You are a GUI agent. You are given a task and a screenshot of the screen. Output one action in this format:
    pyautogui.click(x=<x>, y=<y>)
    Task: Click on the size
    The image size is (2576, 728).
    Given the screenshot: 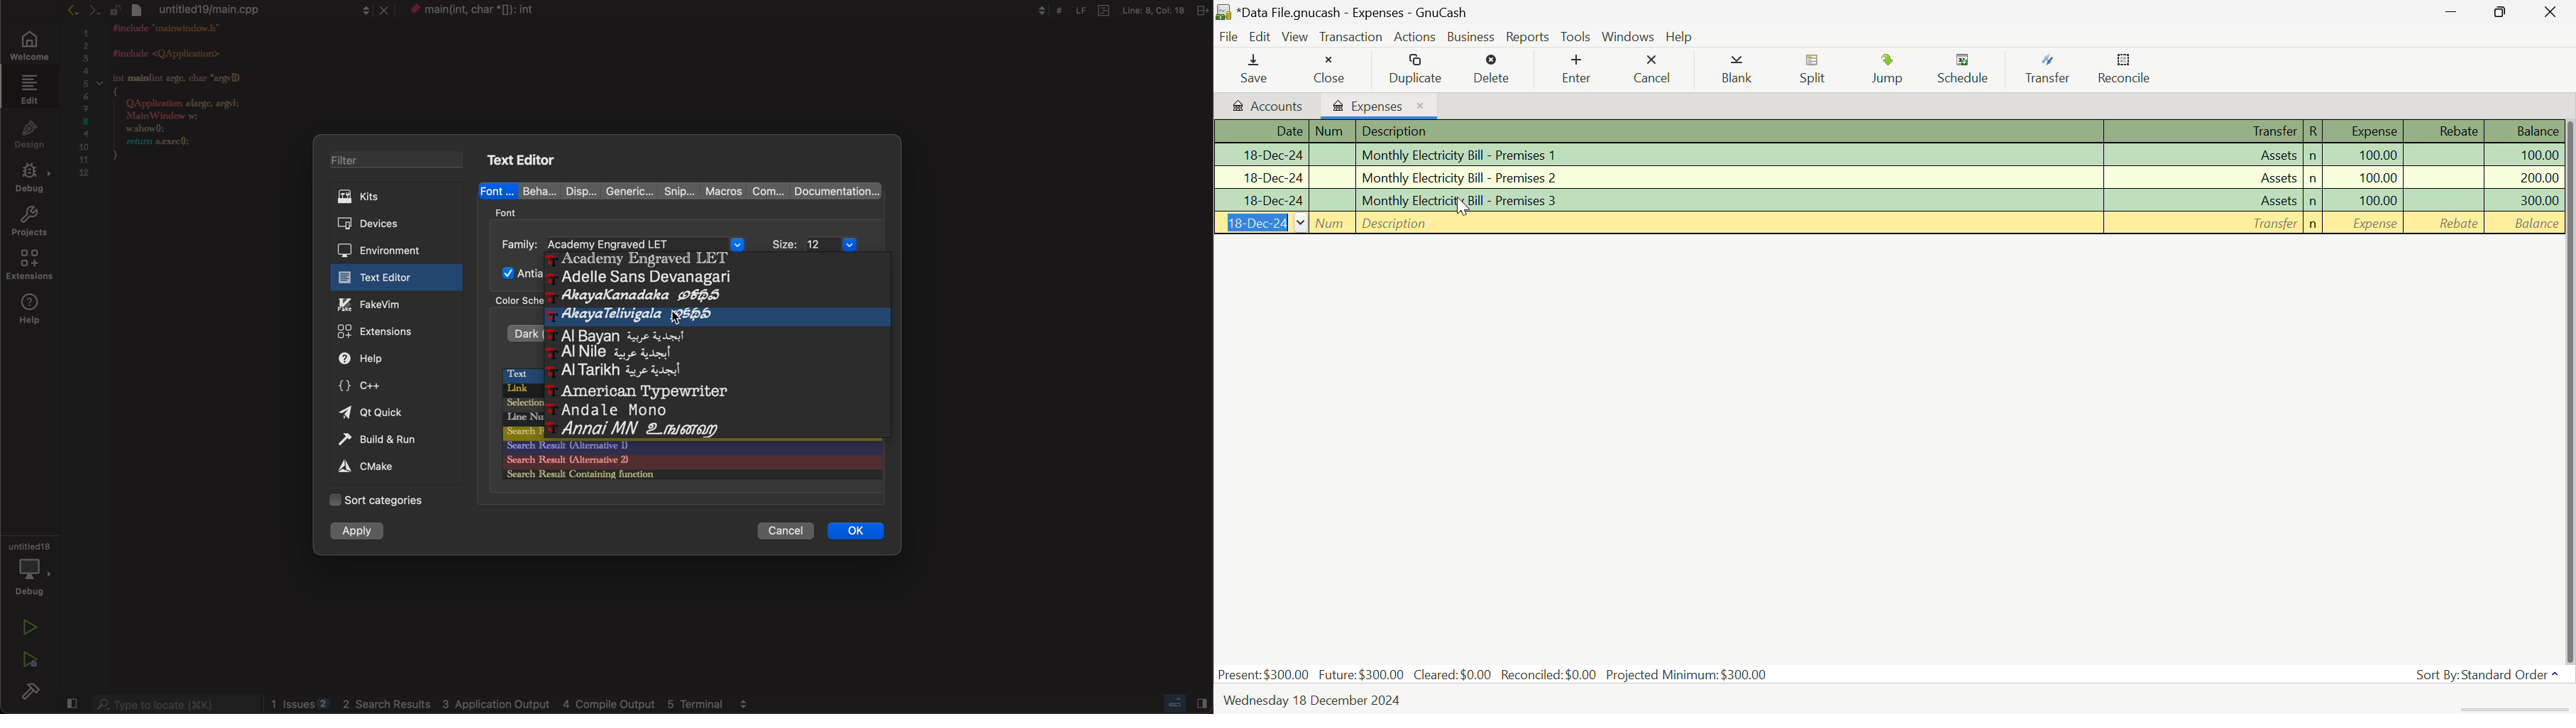 What is the action you would take?
    pyautogui.click(x=822, y=244)
    